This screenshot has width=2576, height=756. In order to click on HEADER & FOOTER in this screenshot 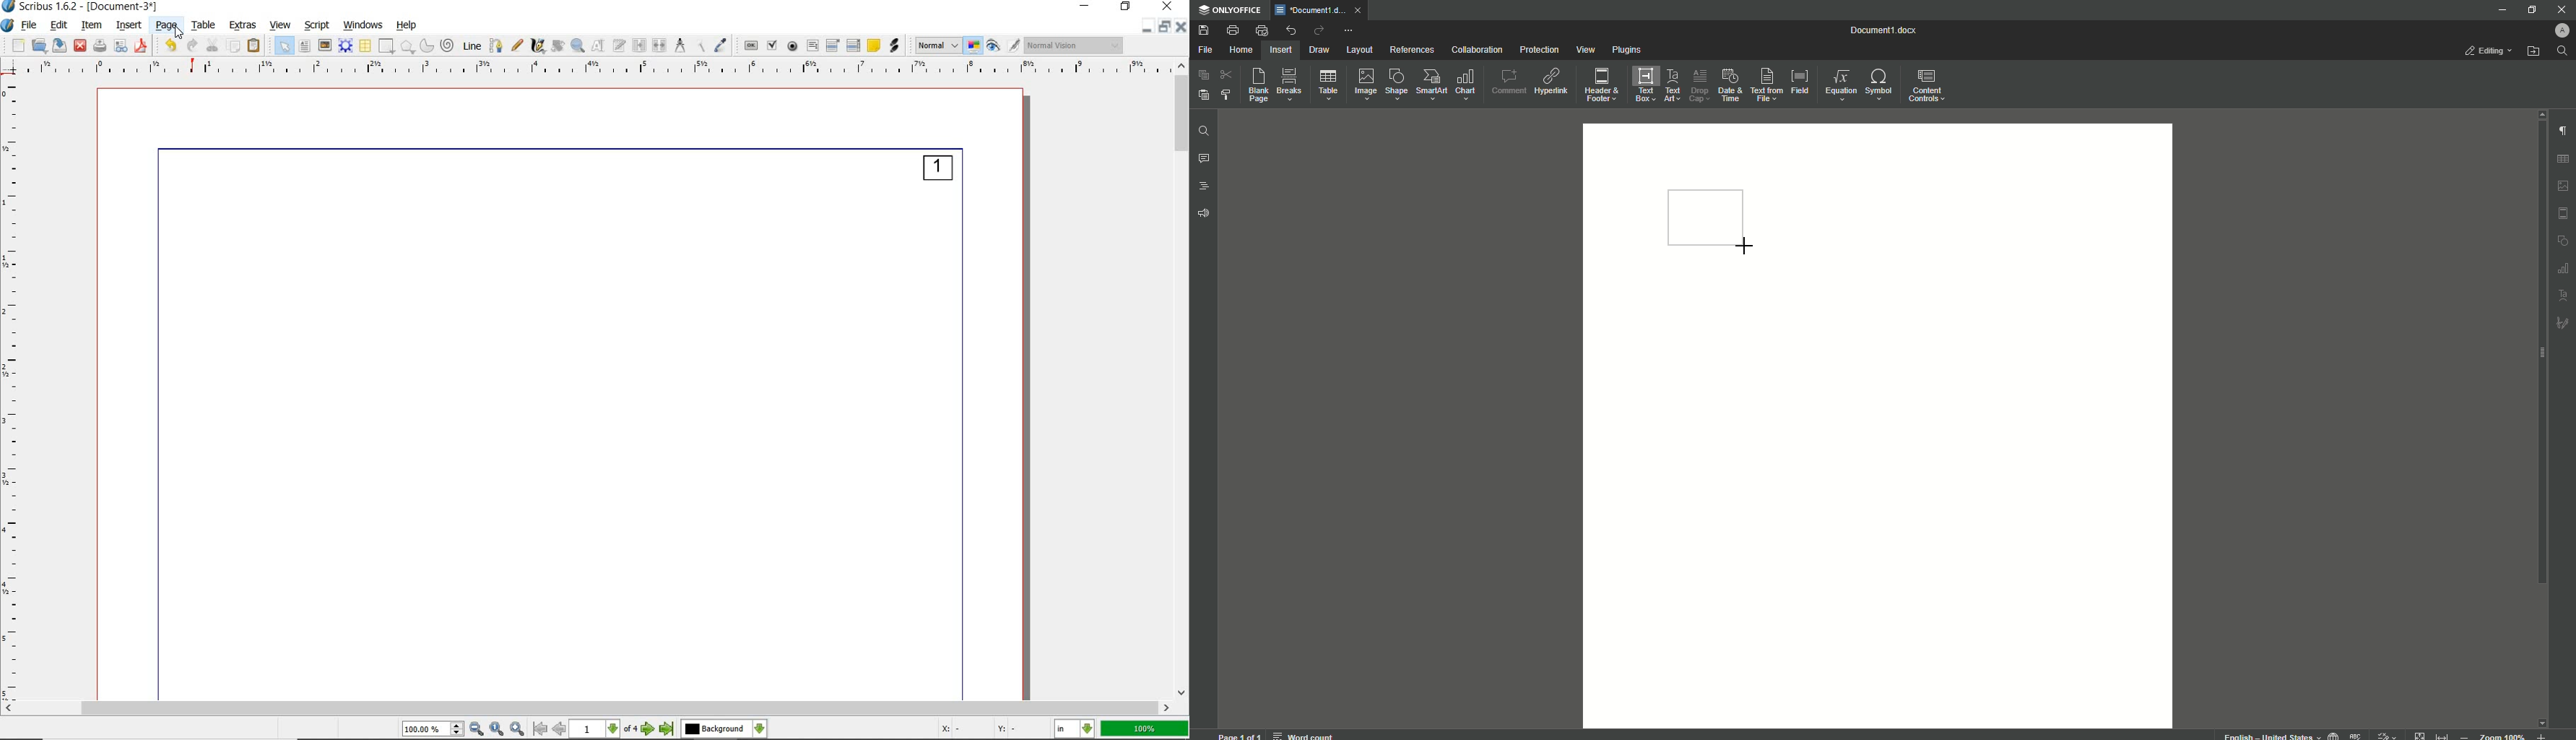, I will do `click(2563, 214)`.